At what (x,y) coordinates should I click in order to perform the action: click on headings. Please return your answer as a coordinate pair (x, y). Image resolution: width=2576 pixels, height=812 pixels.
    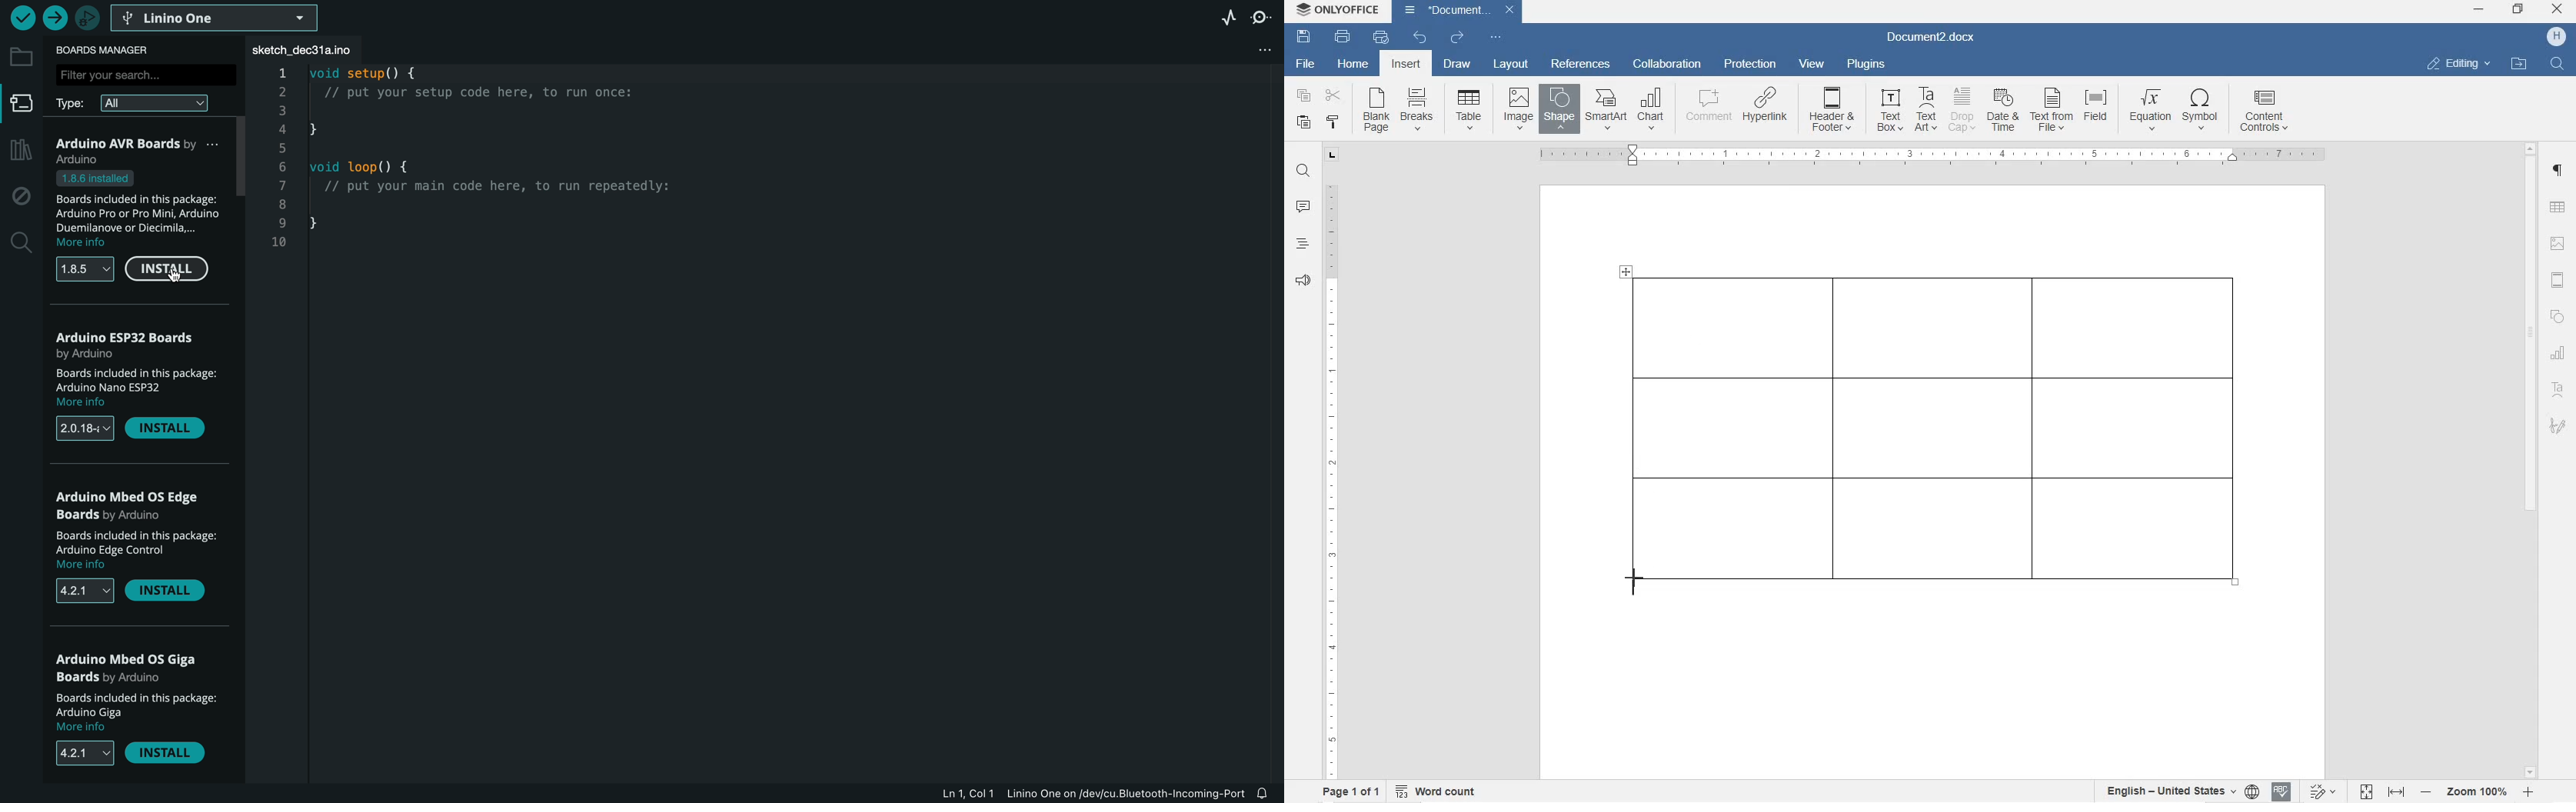
    Looking at the image, I should click on (1303, 244).